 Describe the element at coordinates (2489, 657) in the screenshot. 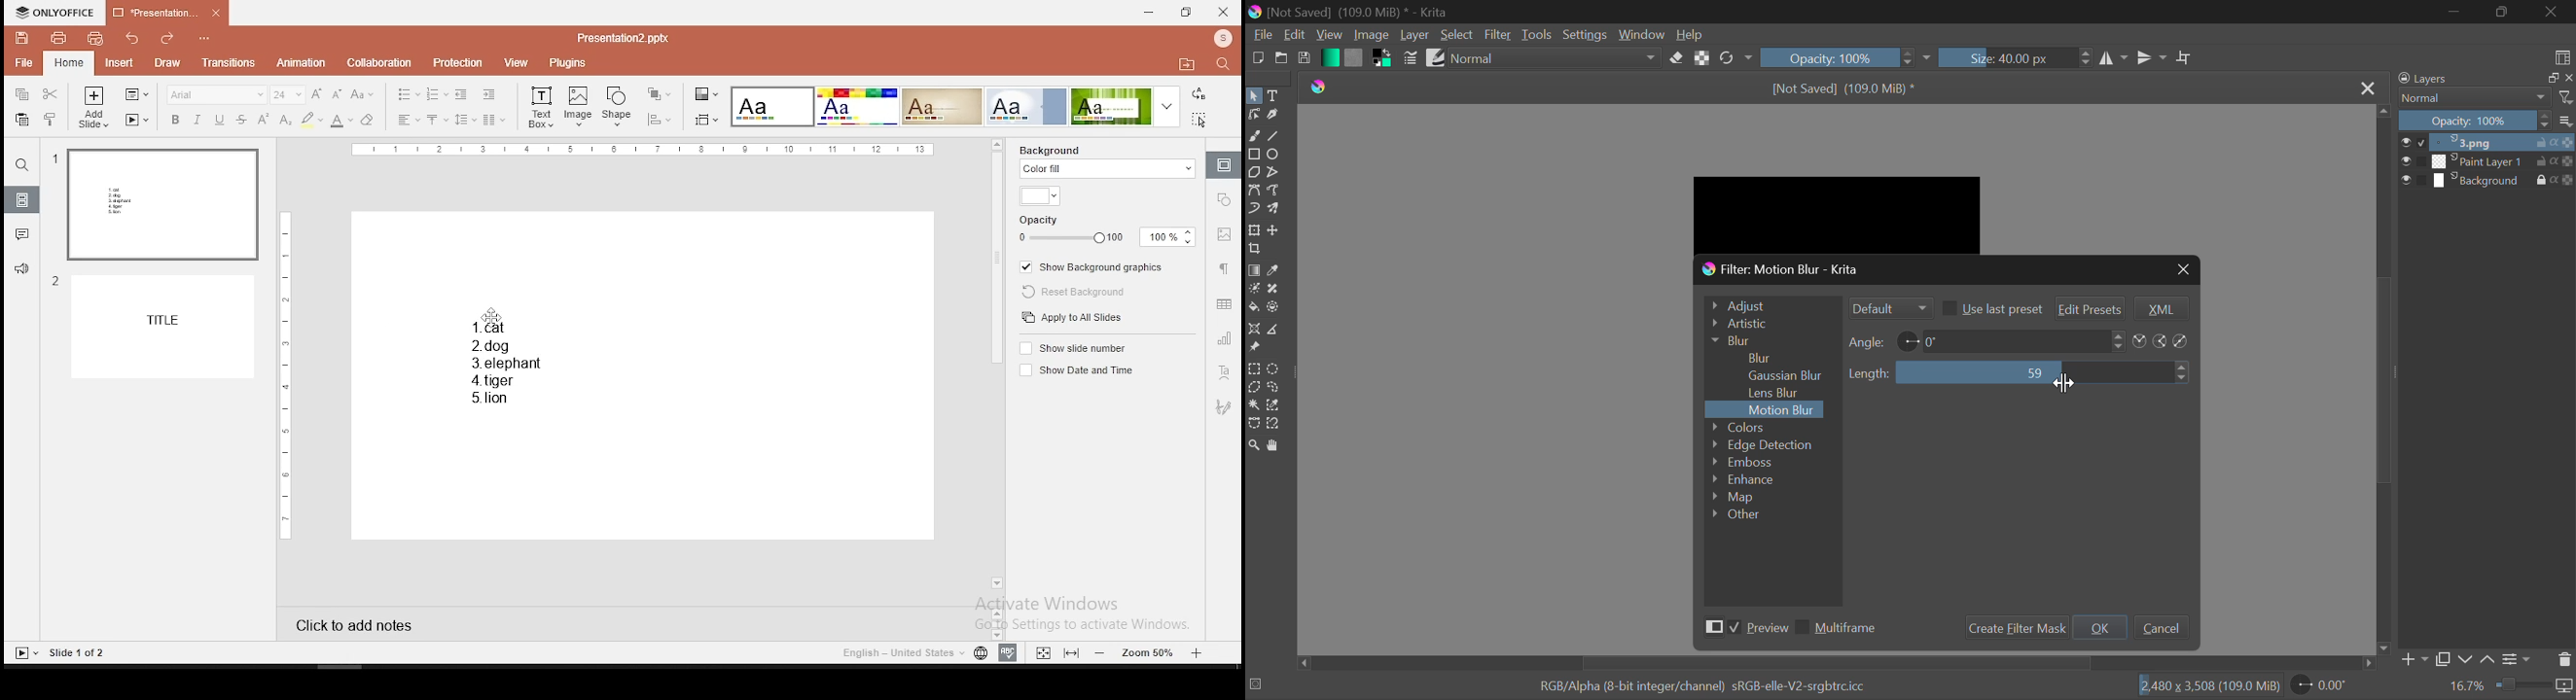

I see `Move Layer Up` at that location.